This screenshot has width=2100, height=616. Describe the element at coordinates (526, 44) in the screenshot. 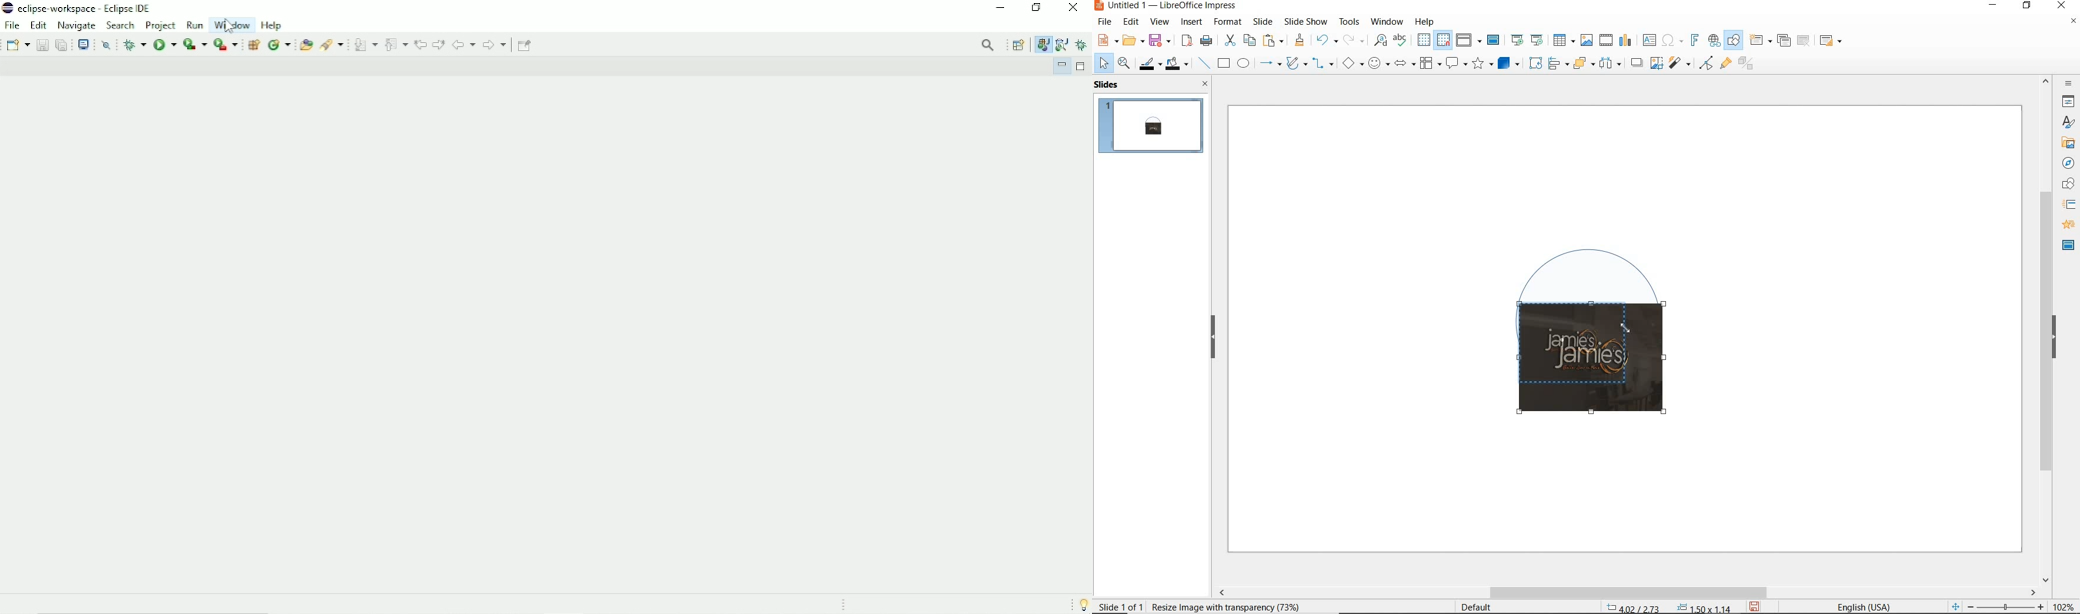

I see `Pin Editor` at that location.